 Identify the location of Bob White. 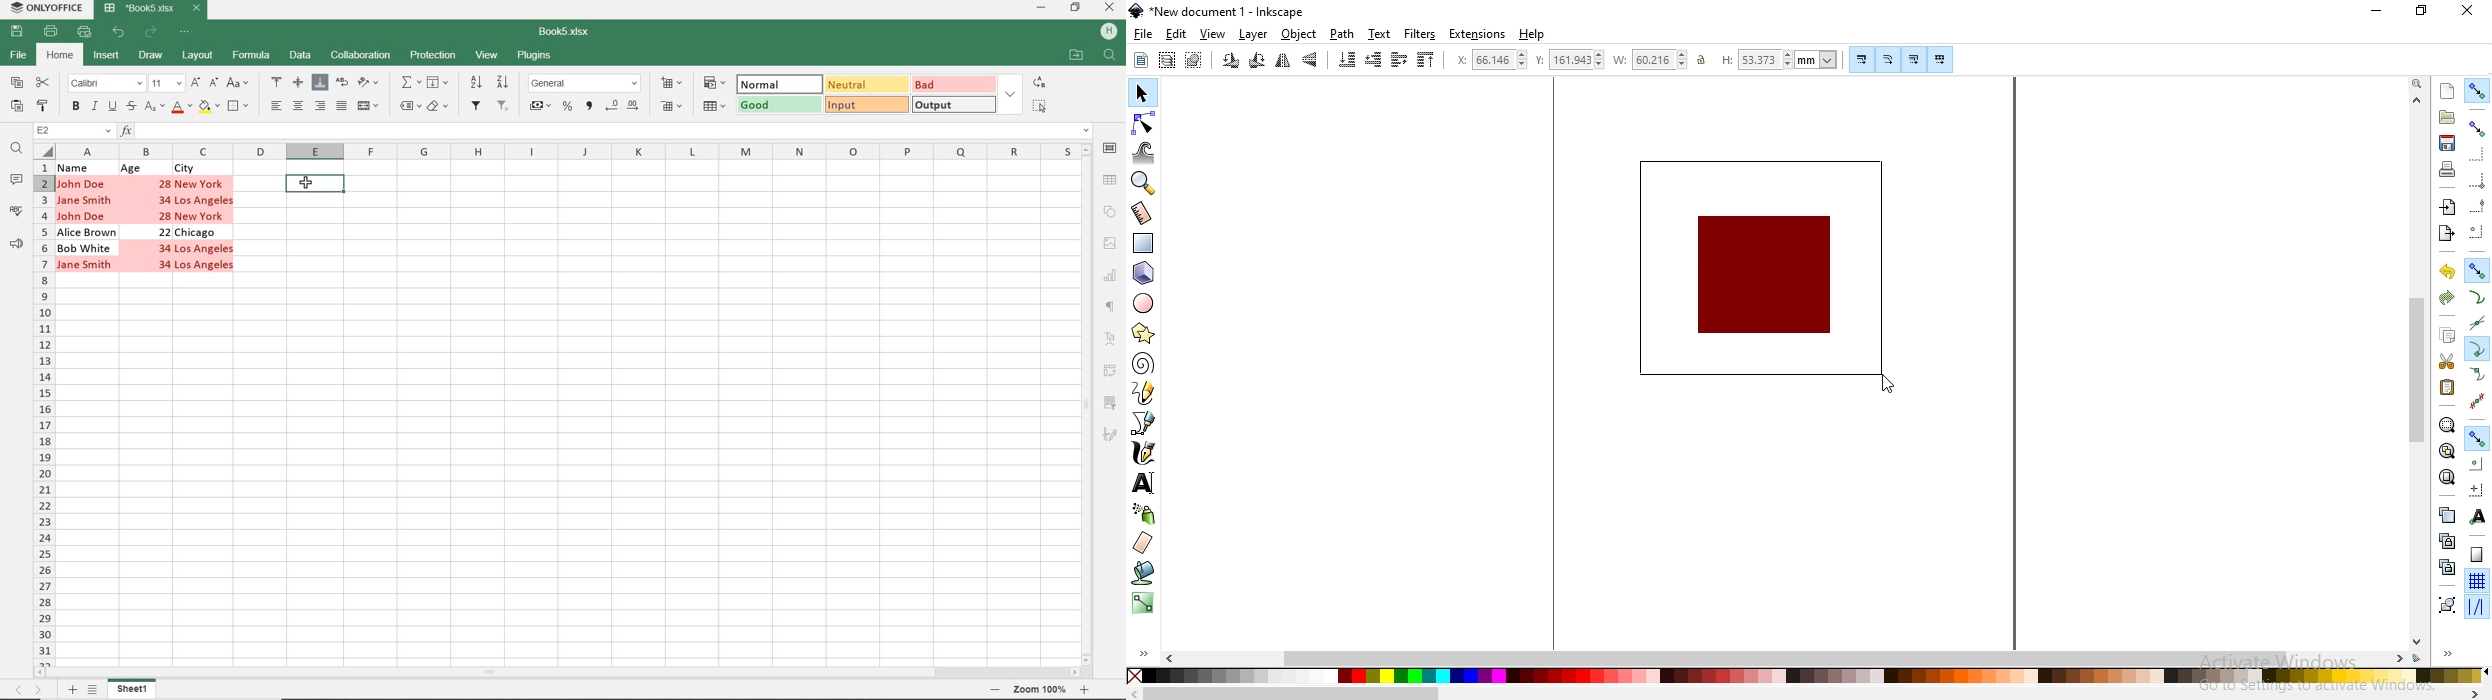
(86, 248).